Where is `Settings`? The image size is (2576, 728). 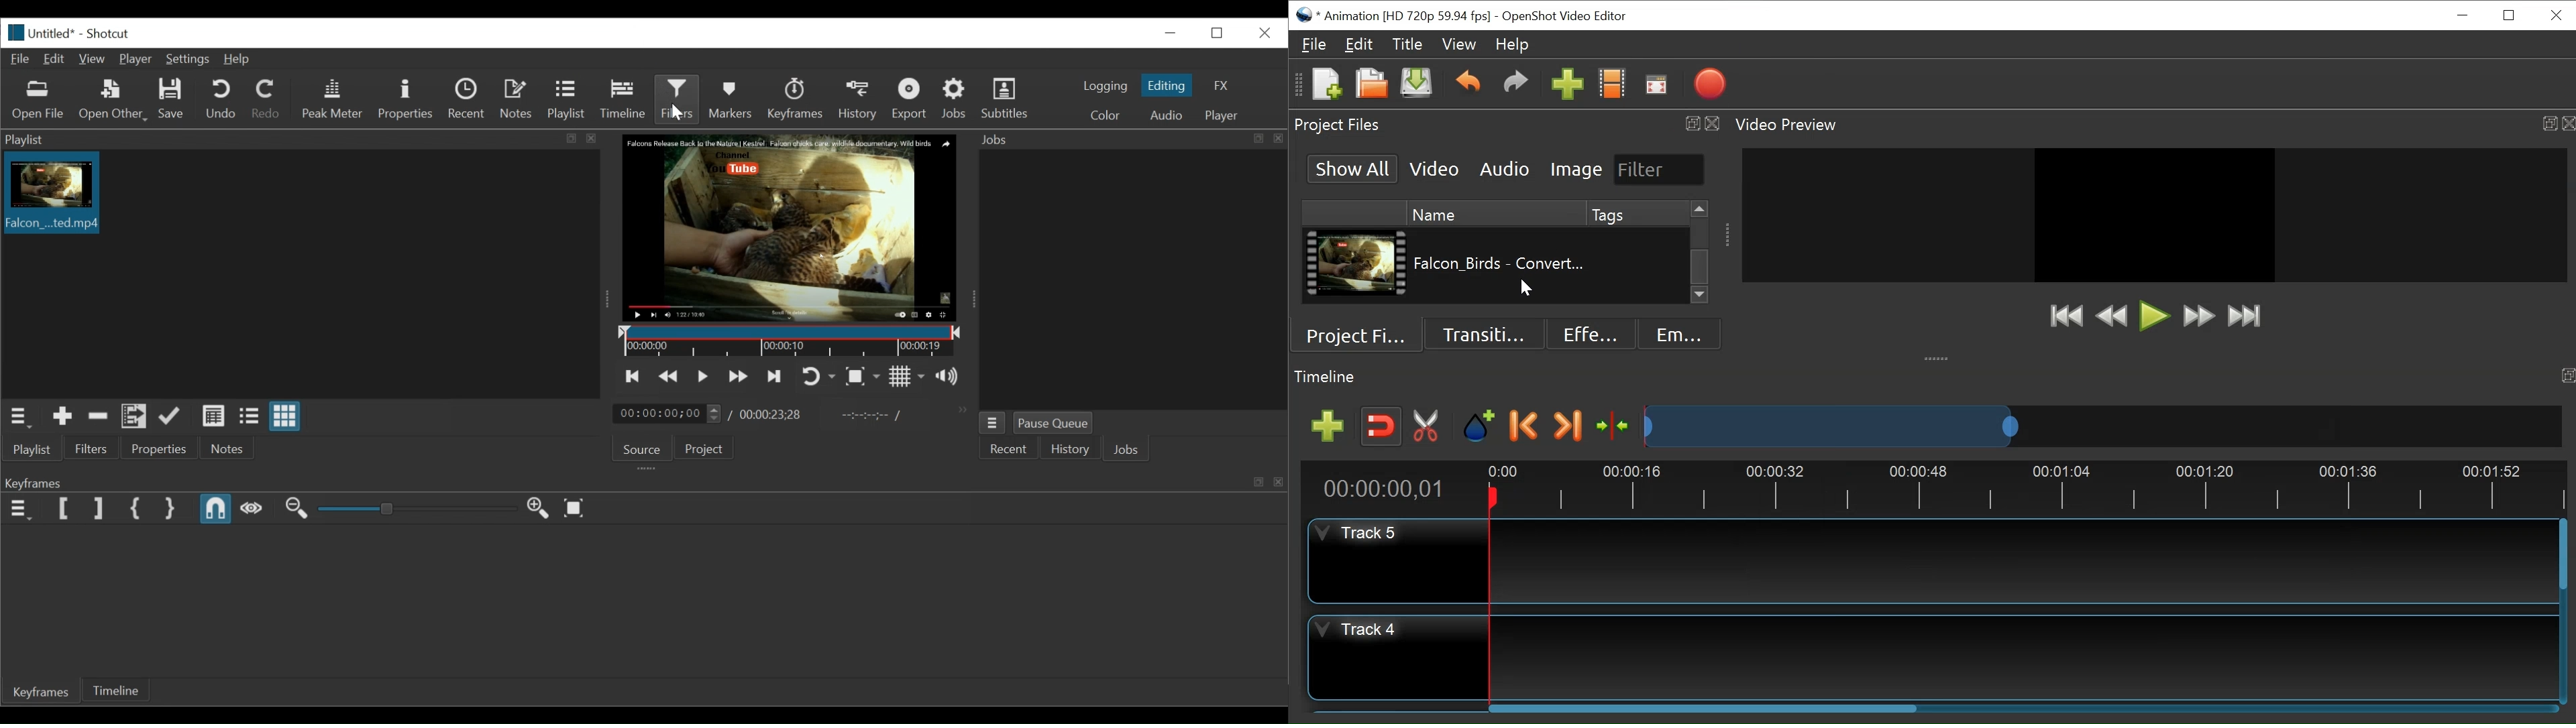
Settings is located at coordinates (190, 59).